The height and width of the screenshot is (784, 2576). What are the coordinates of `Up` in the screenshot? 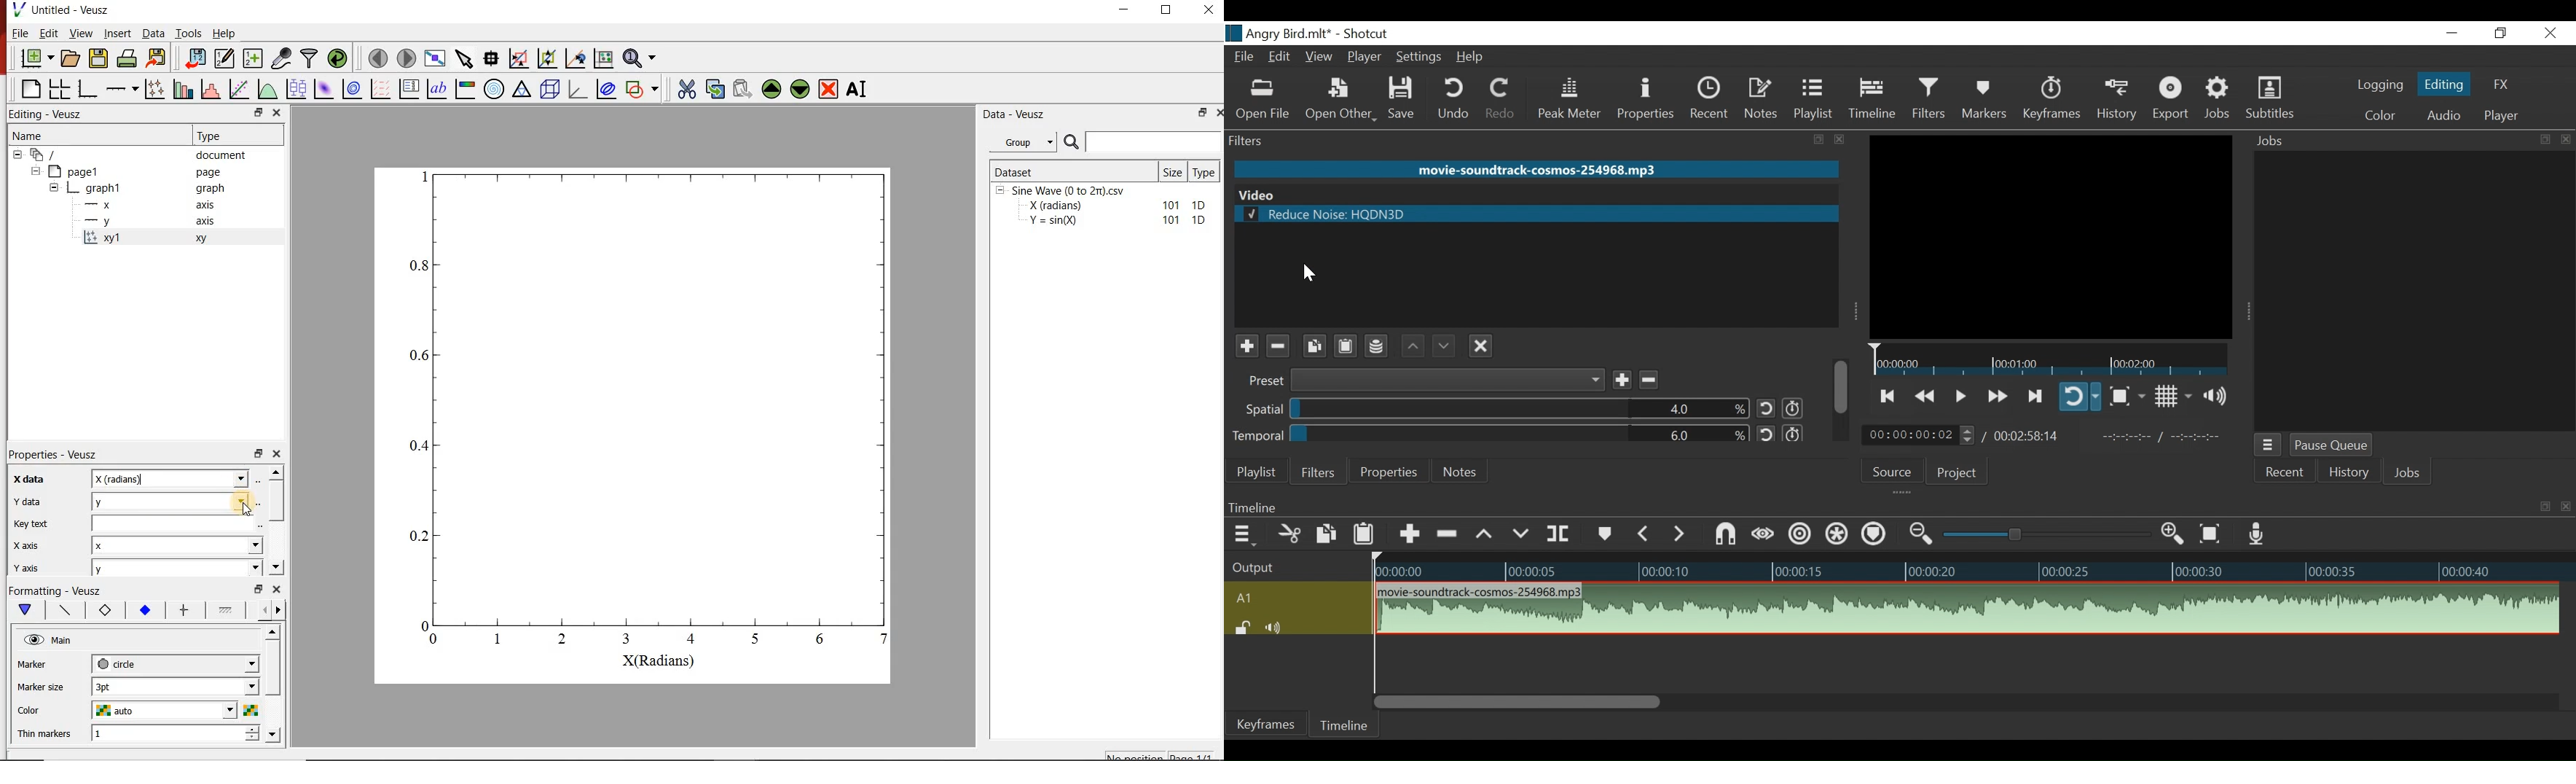 It's located at (272, 633).